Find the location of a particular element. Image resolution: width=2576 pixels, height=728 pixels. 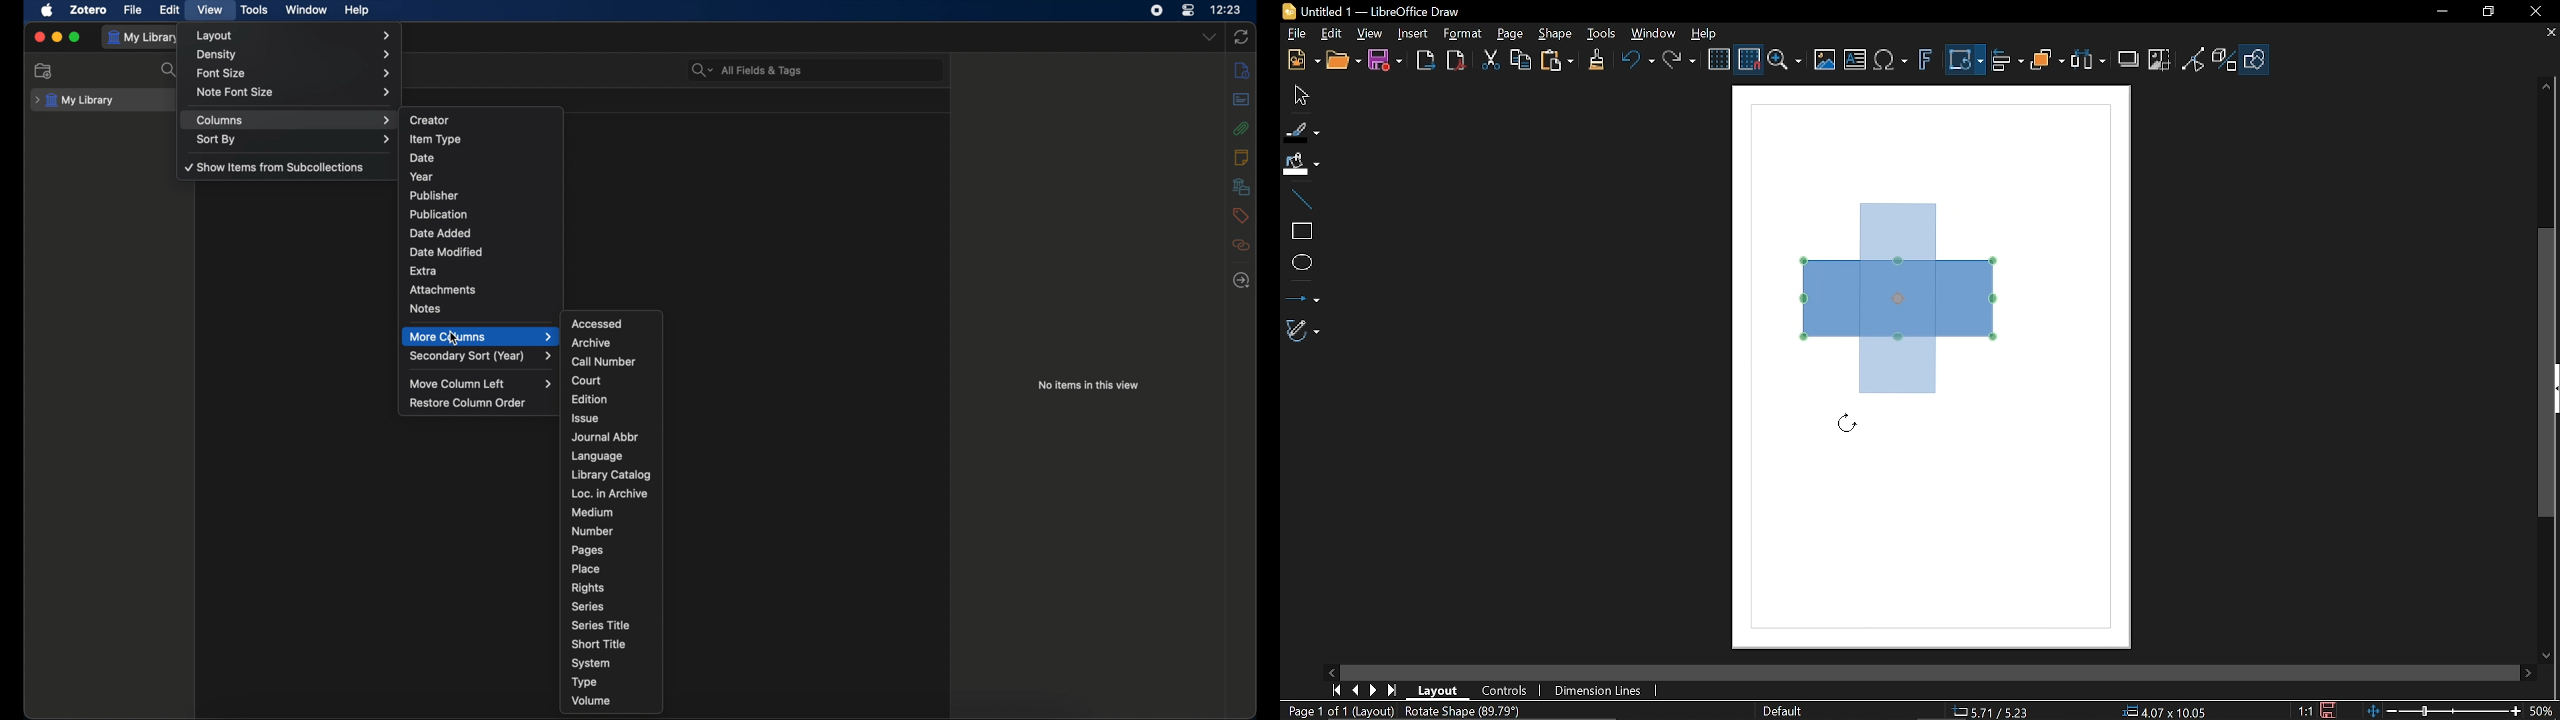

Ellipse is located at coordinates (1301, 264).